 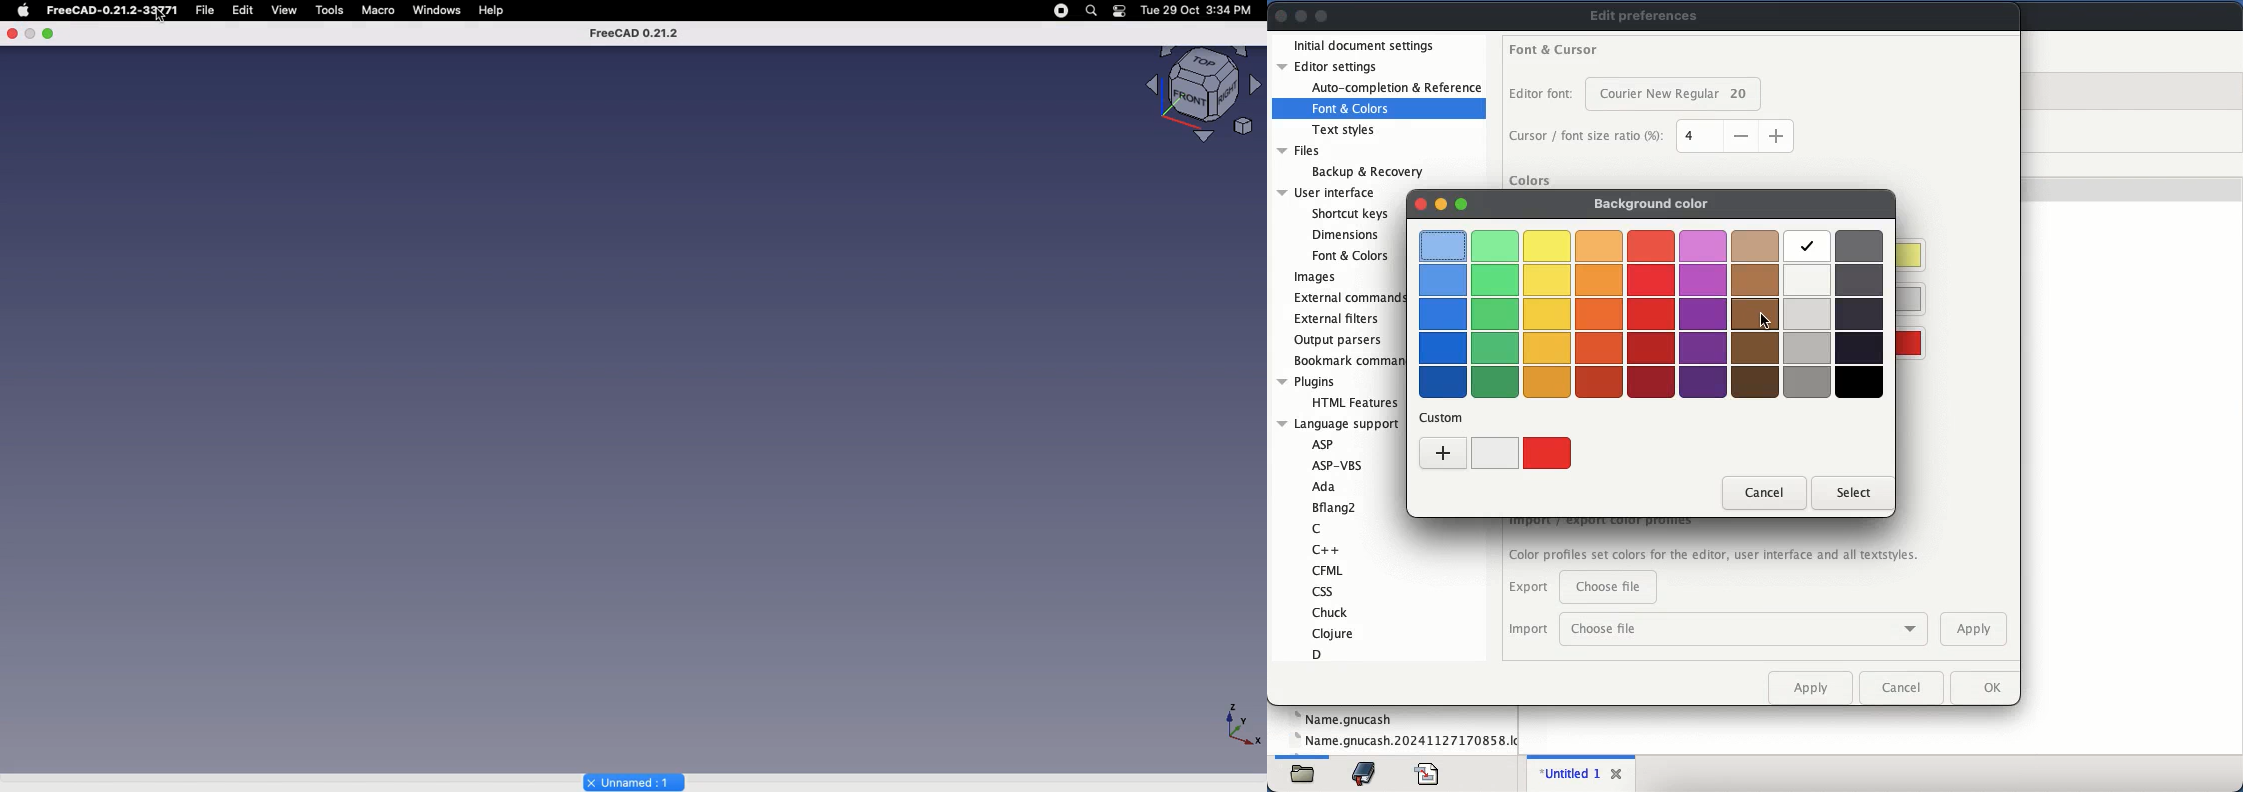 I want to click on font and colors, so click(x=1352, y=110).